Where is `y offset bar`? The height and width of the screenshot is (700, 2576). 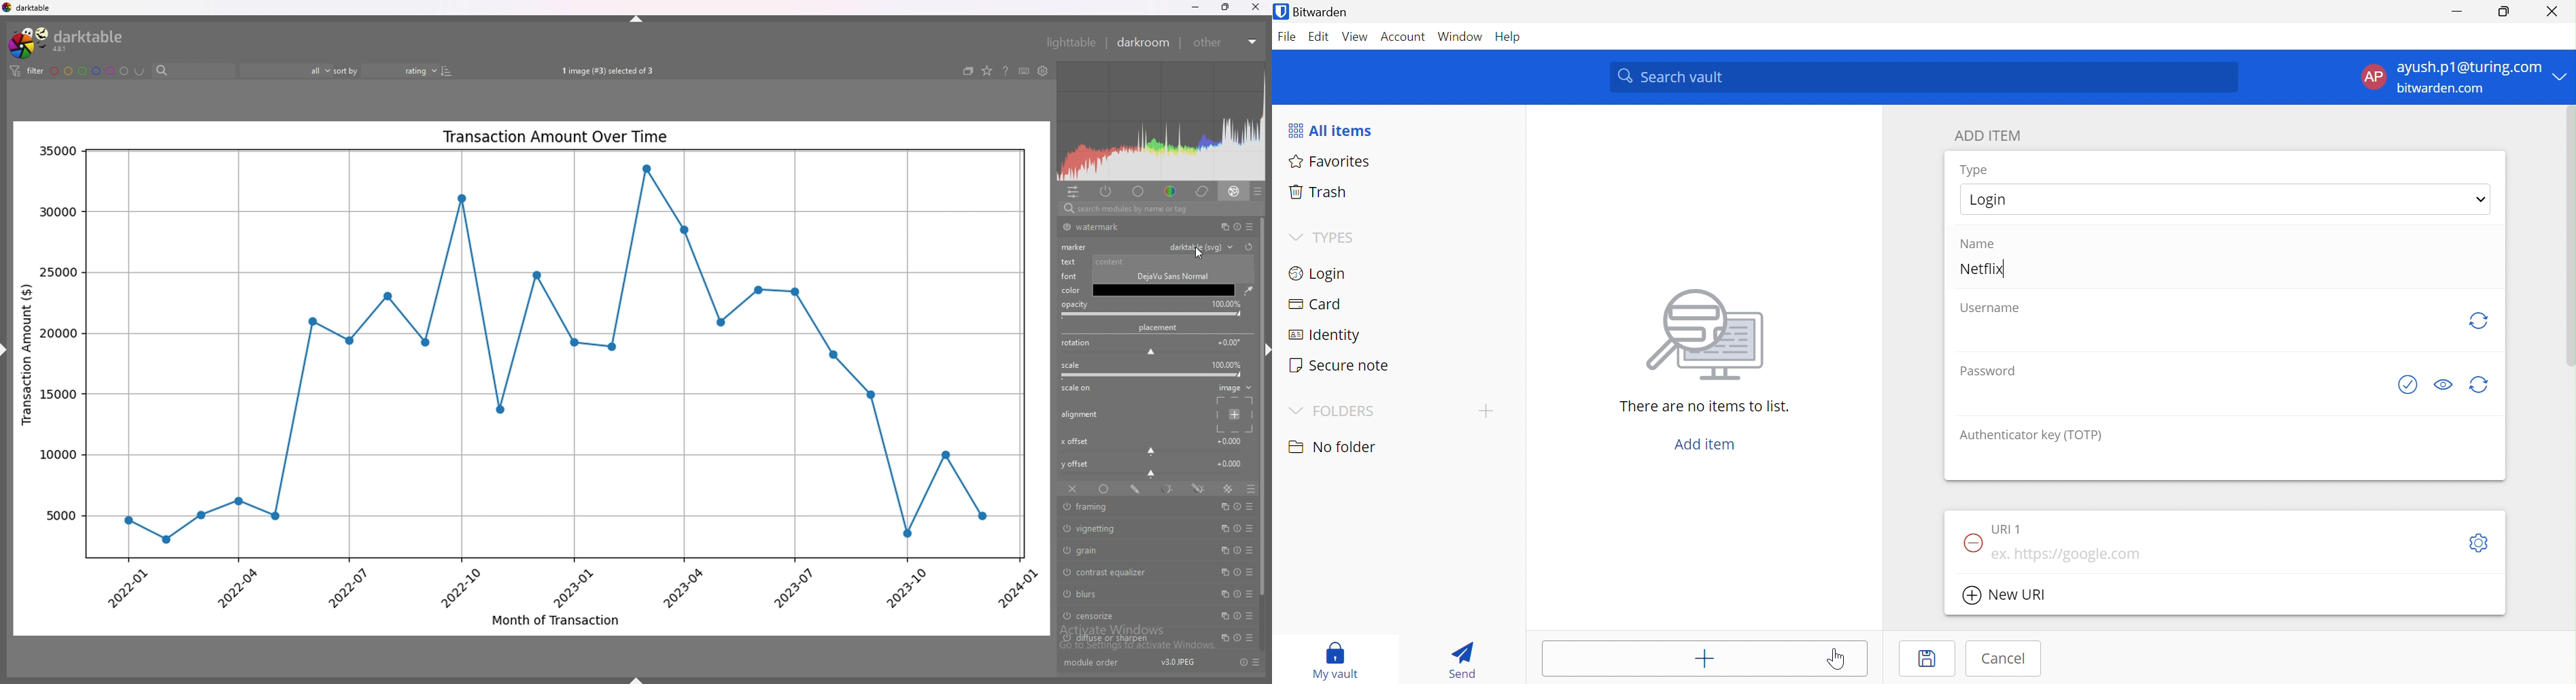 y offset bar is located at coordinates (1152, 475).